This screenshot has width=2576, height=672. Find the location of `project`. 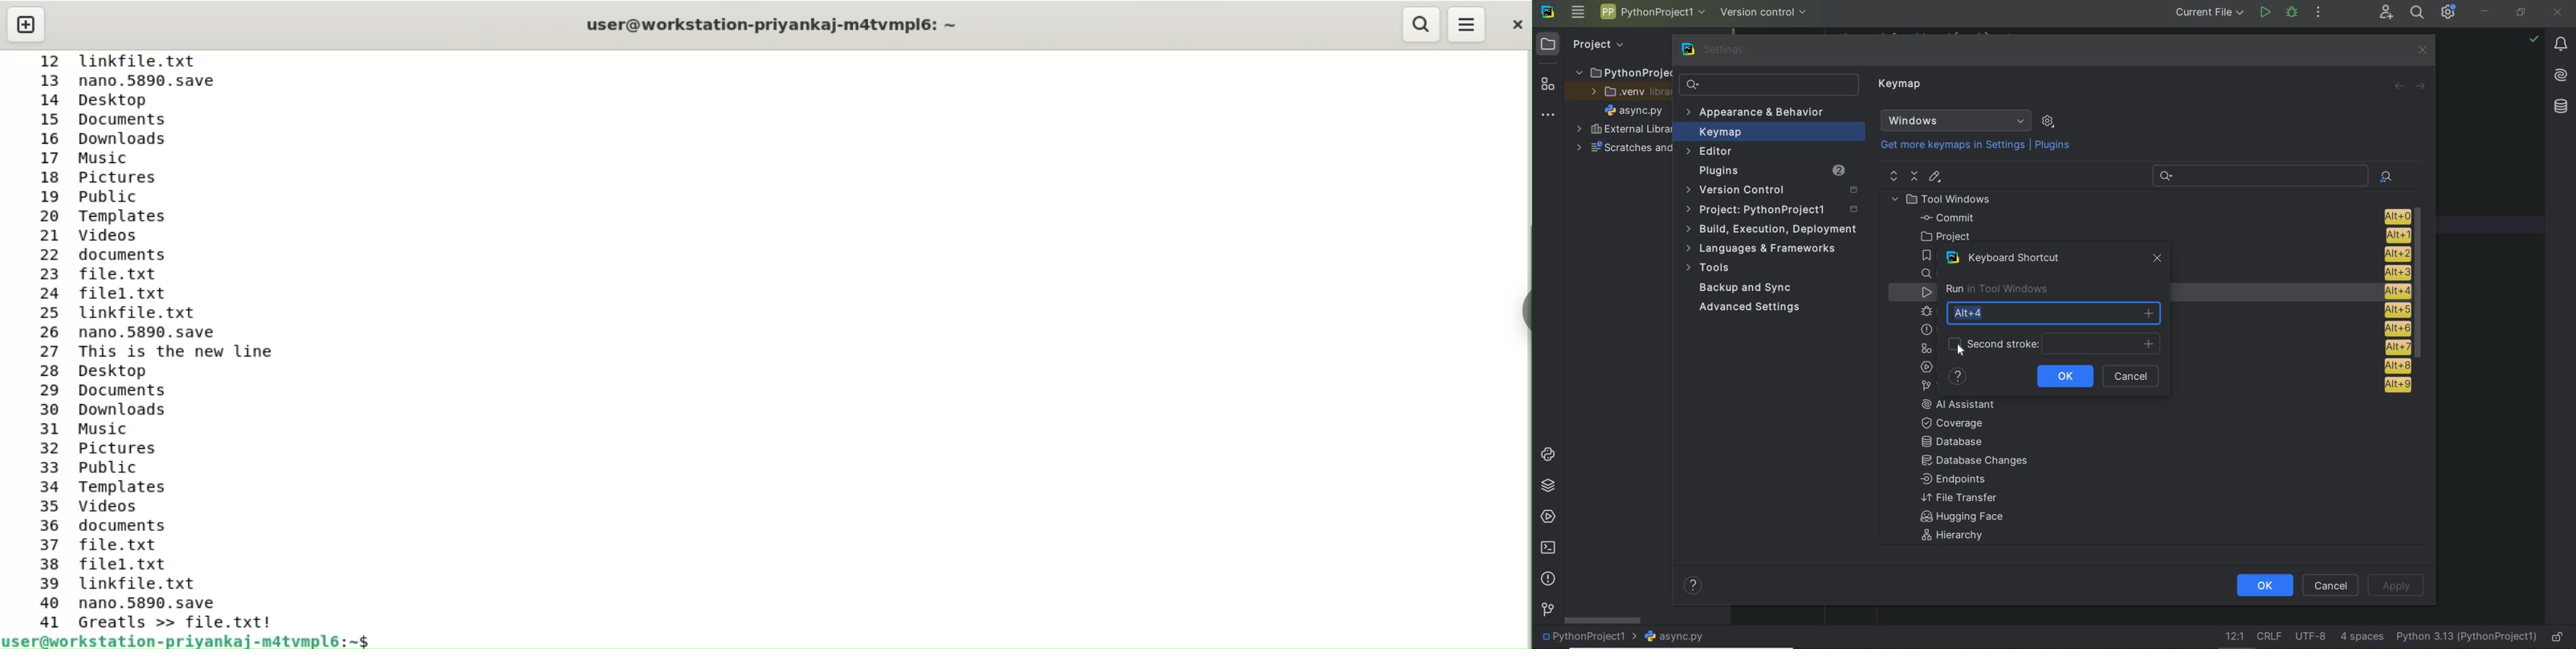

project is located at coordinates (2162, 236).